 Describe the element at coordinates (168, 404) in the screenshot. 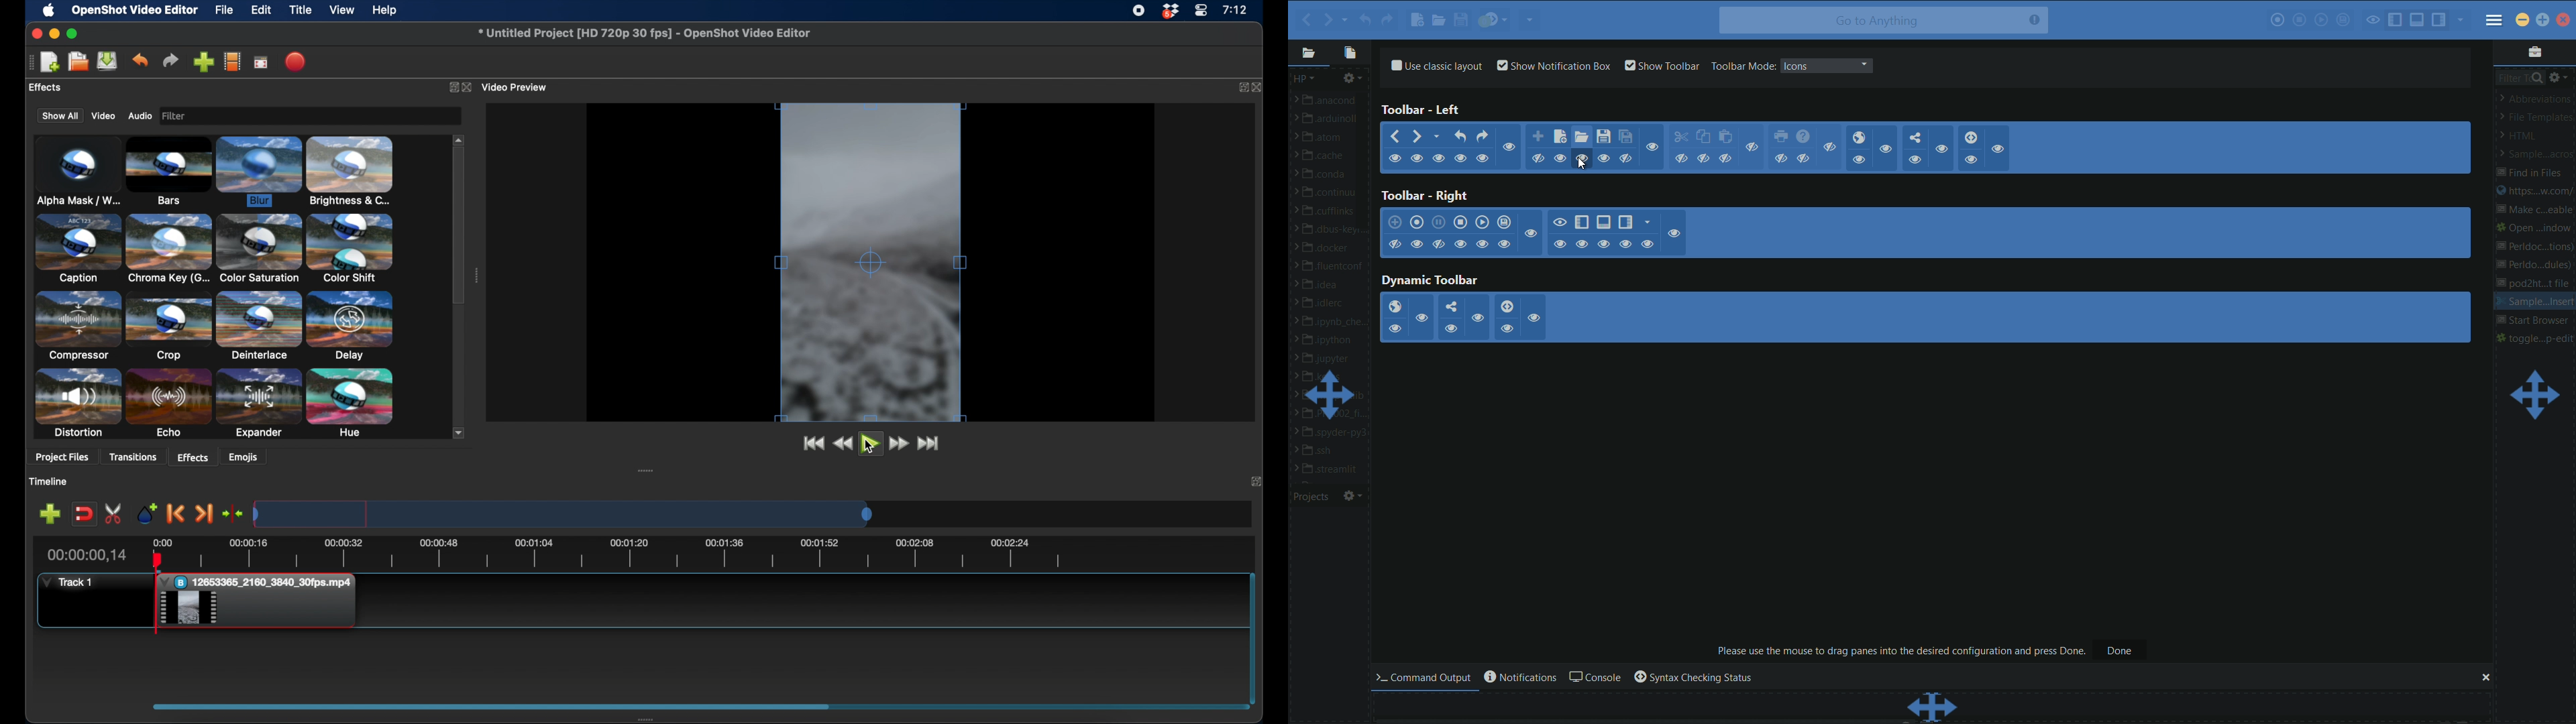

I see `echo` at that location.